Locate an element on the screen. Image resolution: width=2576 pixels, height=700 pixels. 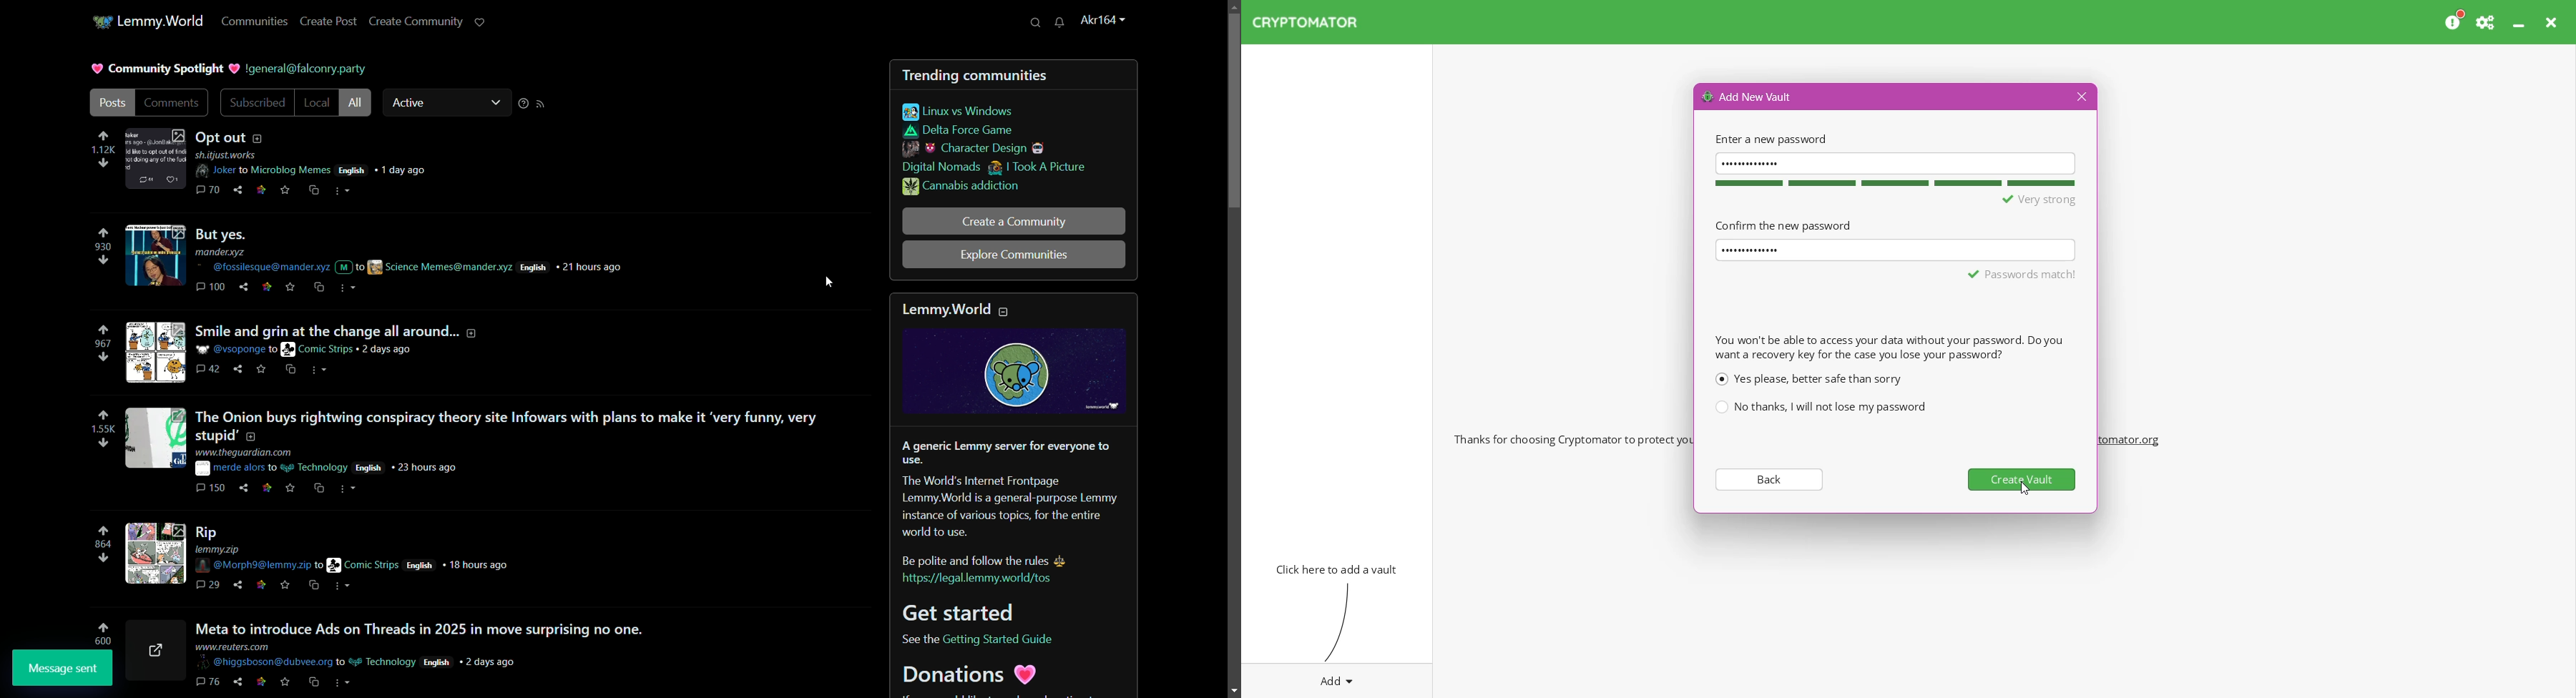
save is located at coordinates (288, 285).